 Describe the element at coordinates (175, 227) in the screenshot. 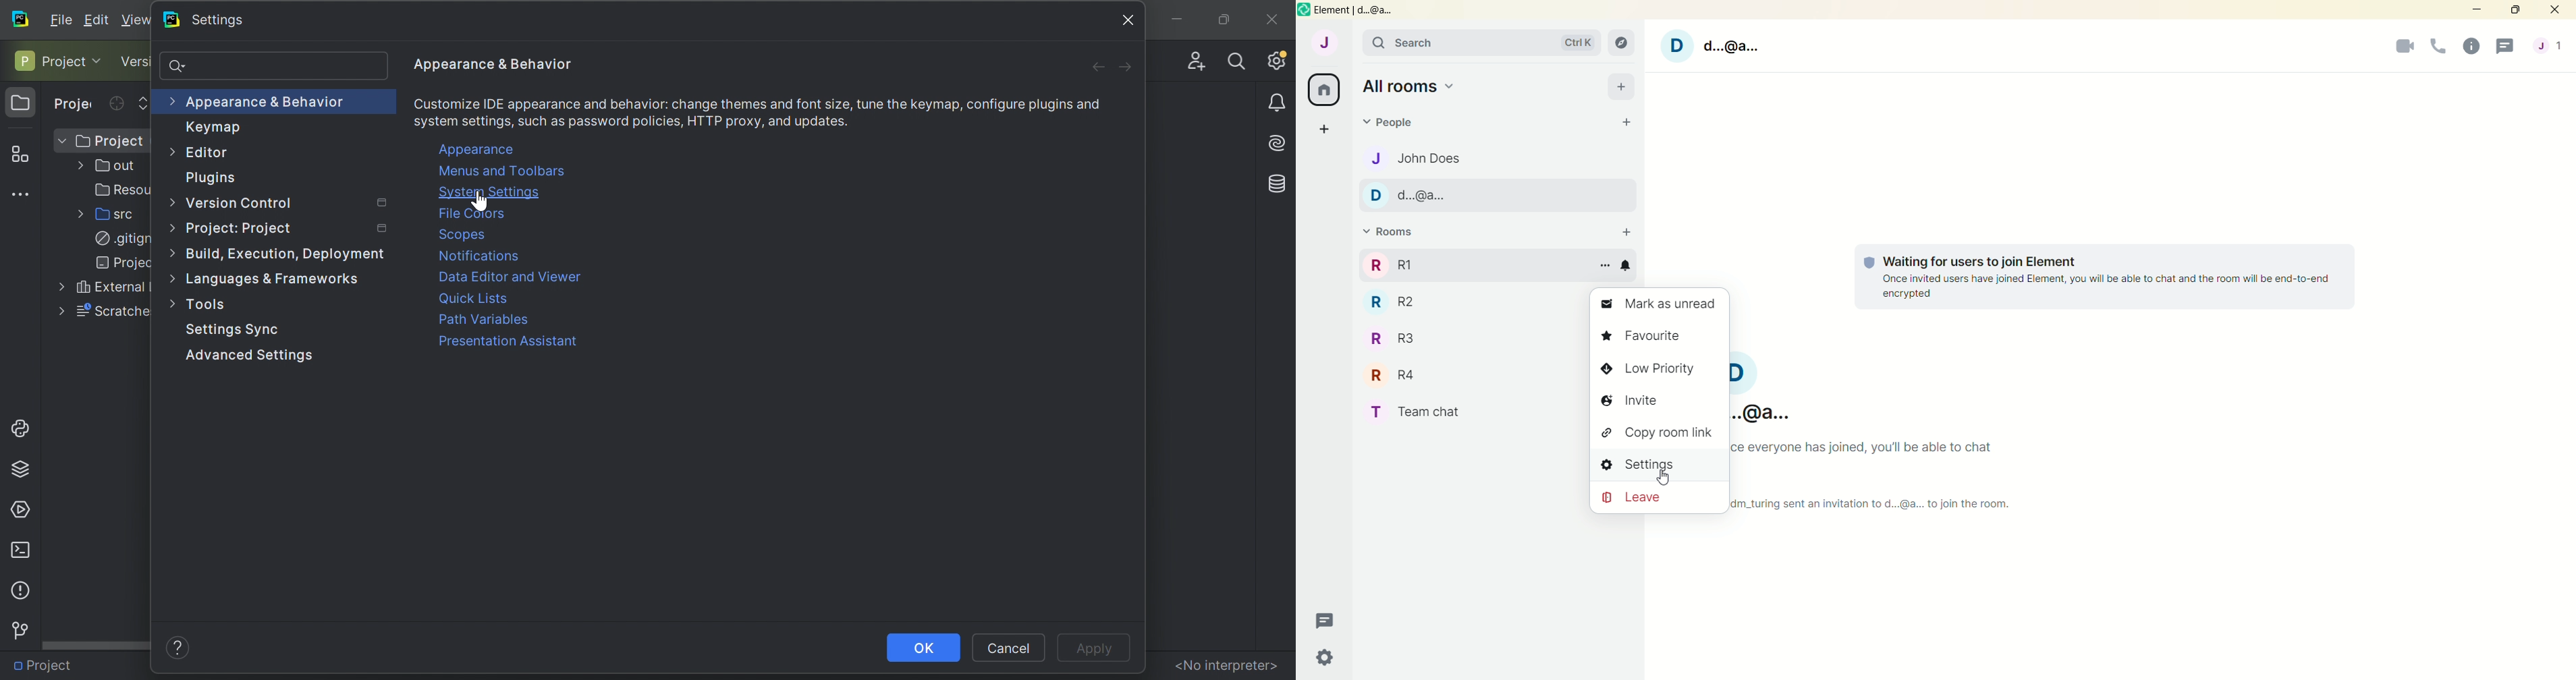

I see `More` at that location.